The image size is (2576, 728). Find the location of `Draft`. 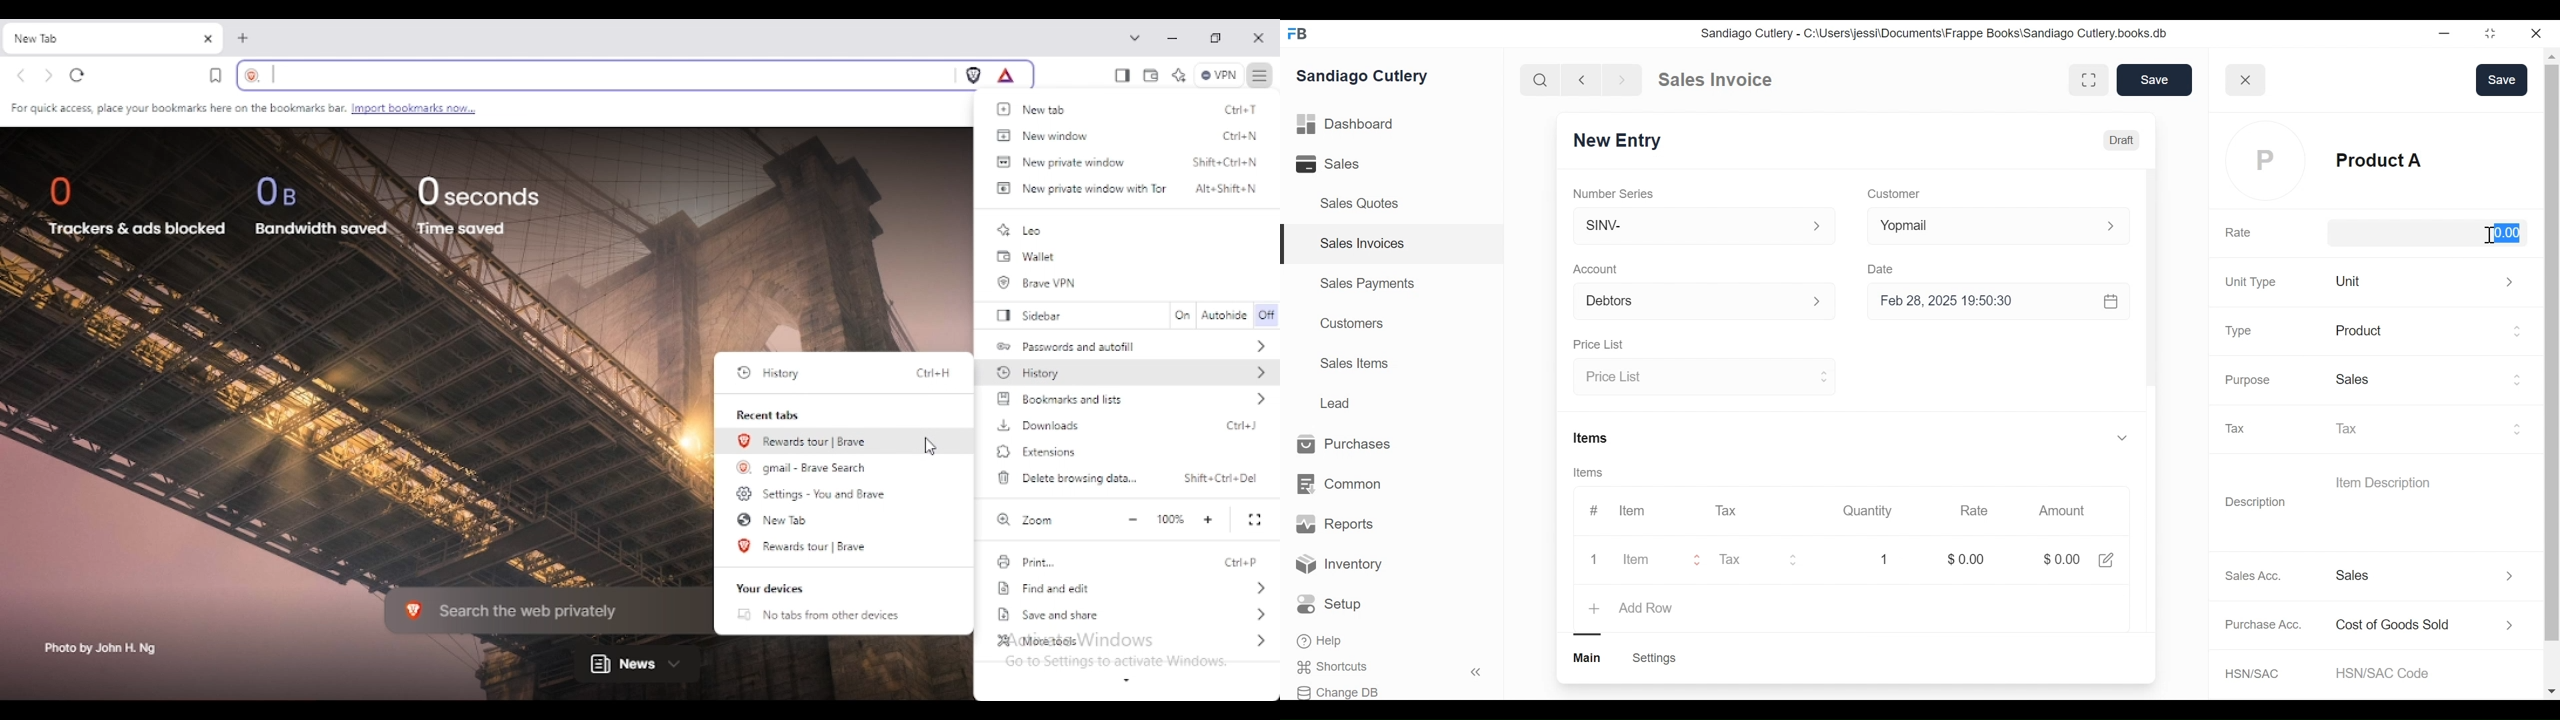

Draft is located at coordinates (2122, 142).